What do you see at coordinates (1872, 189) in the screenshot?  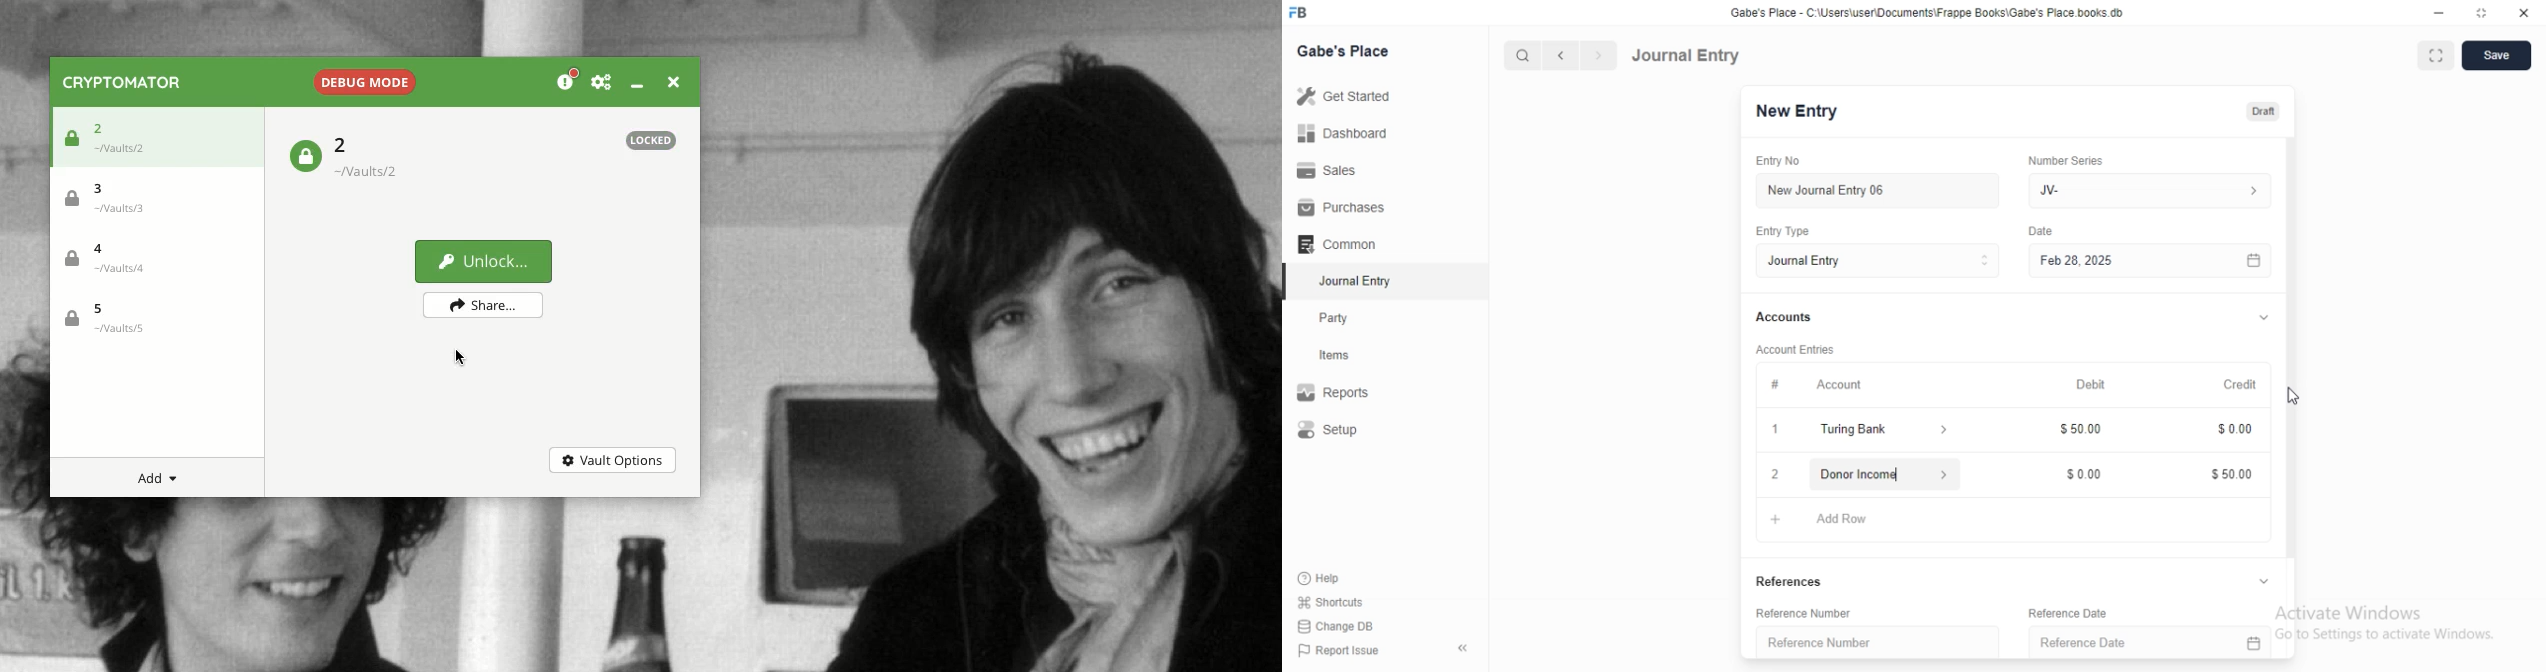 I see `New Journal Entry 06` at bounding box center [1872, 189].